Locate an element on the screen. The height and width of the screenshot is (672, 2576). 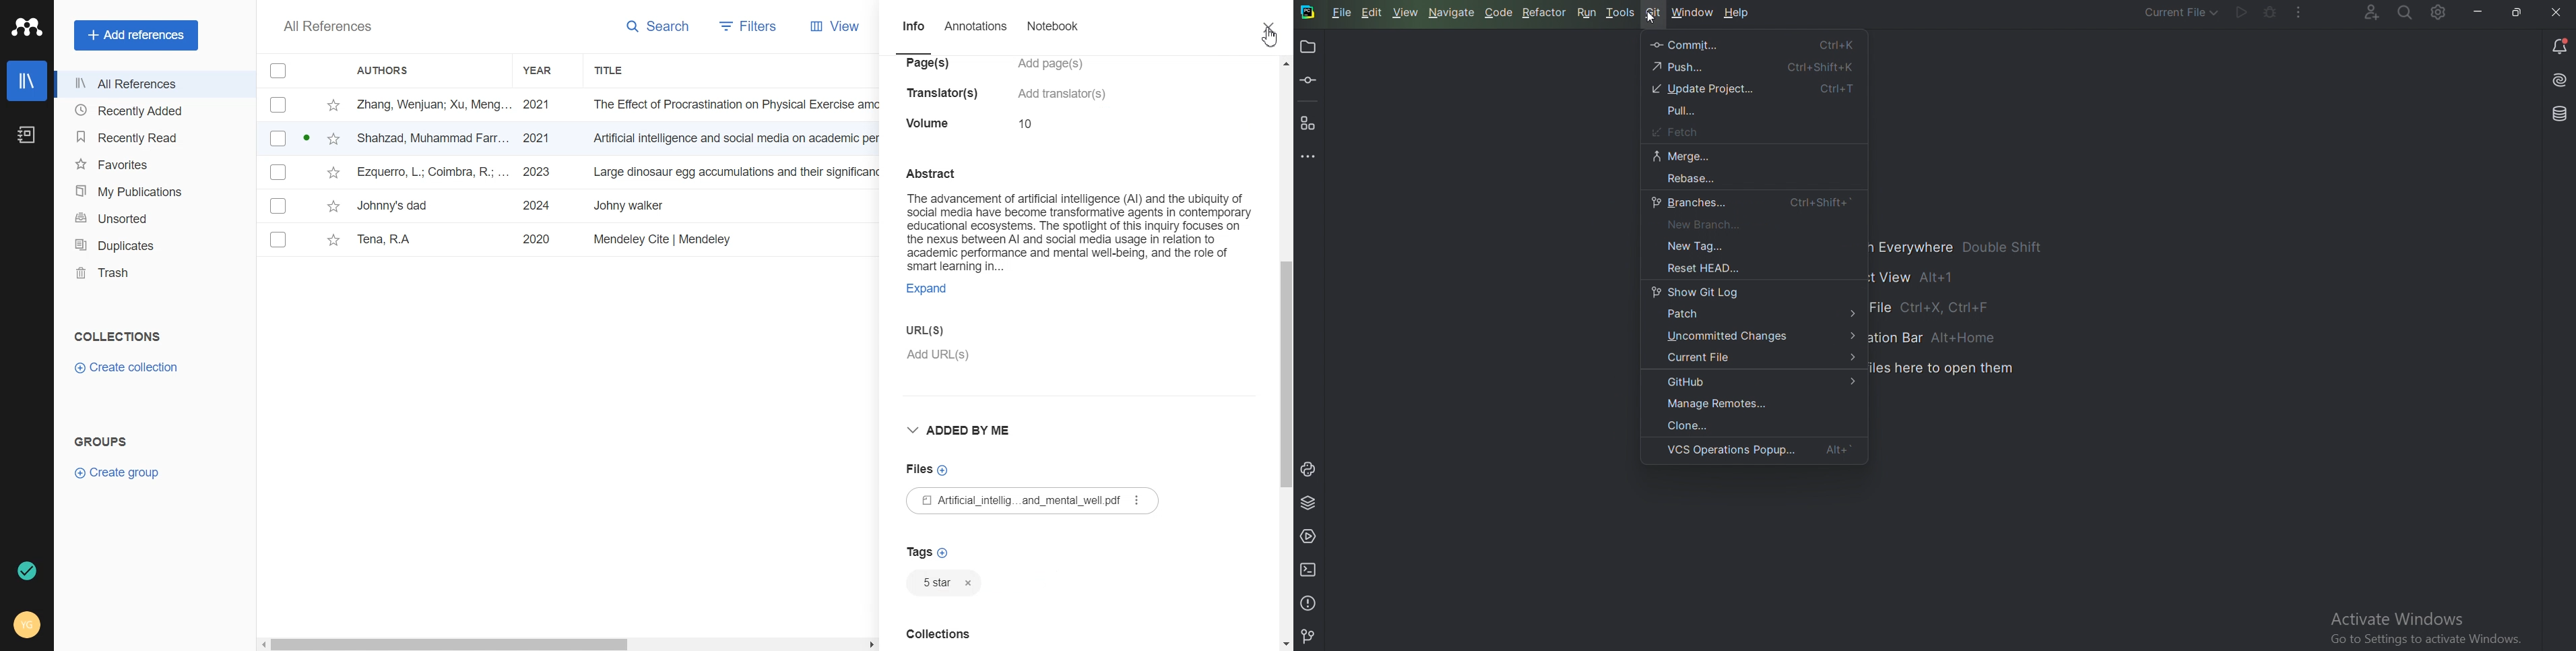
Branches is located at coordinates (1753, 203).